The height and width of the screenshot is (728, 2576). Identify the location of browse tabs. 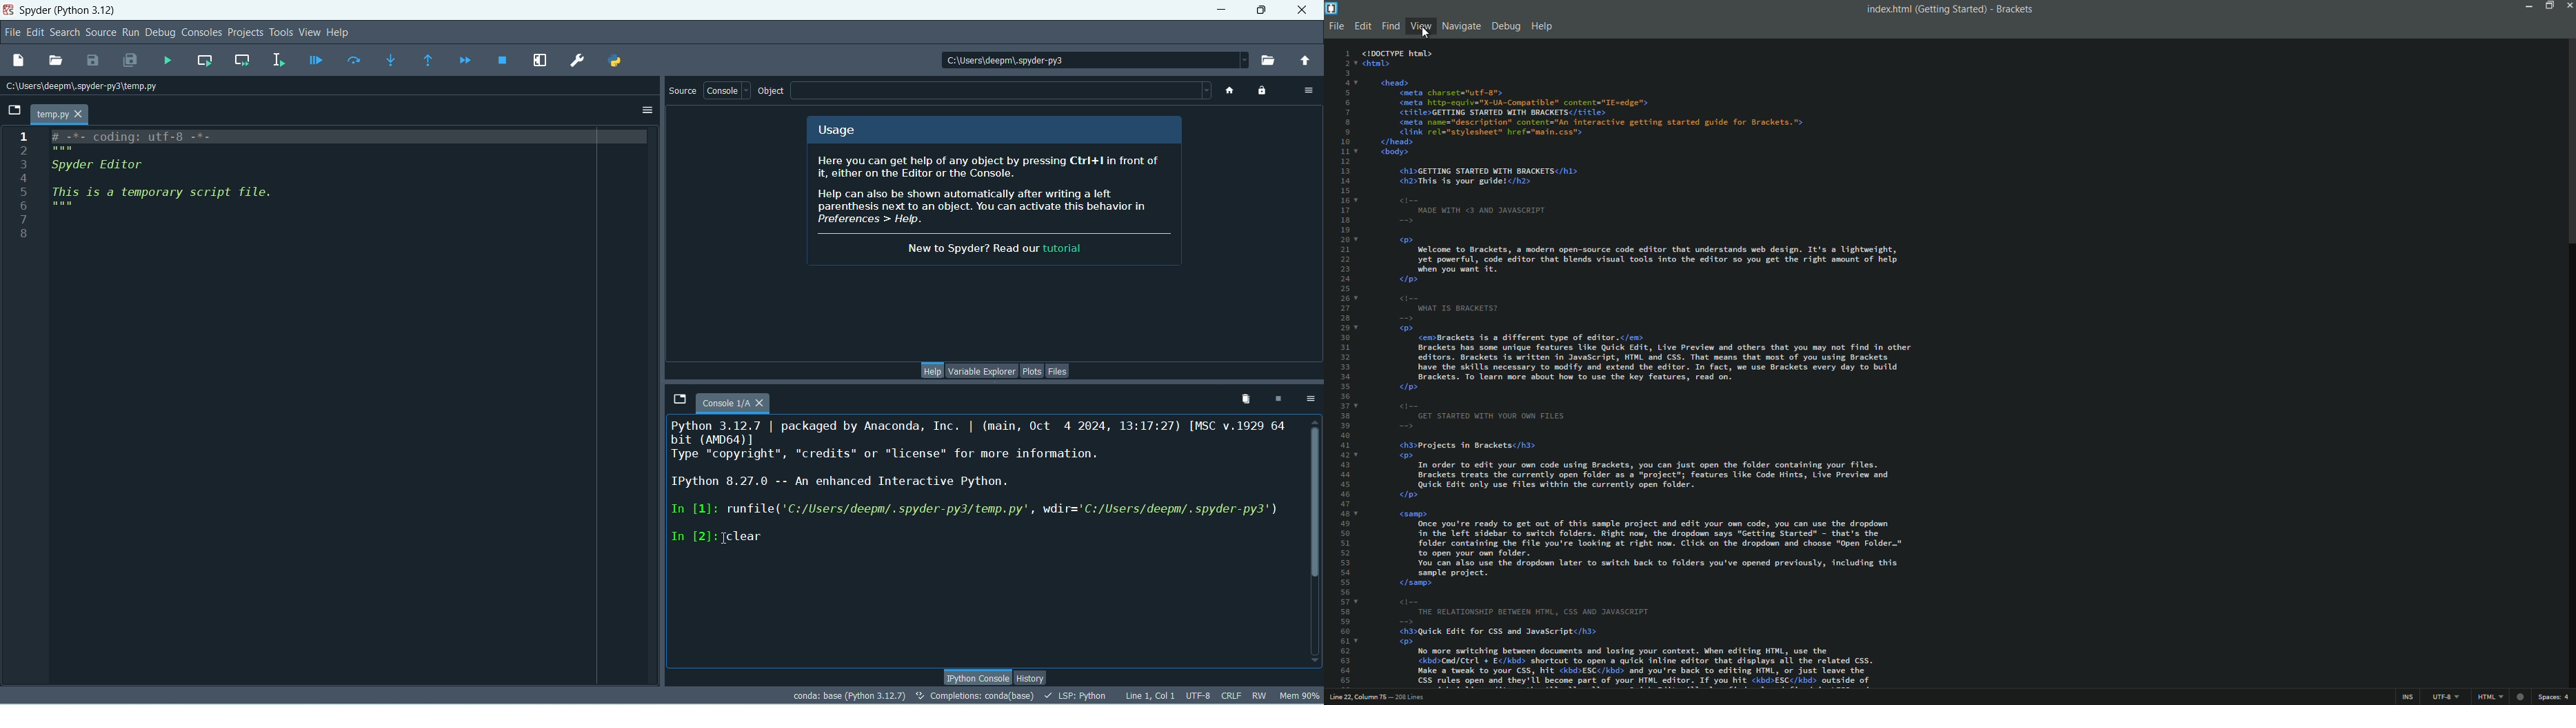
(14, 110).